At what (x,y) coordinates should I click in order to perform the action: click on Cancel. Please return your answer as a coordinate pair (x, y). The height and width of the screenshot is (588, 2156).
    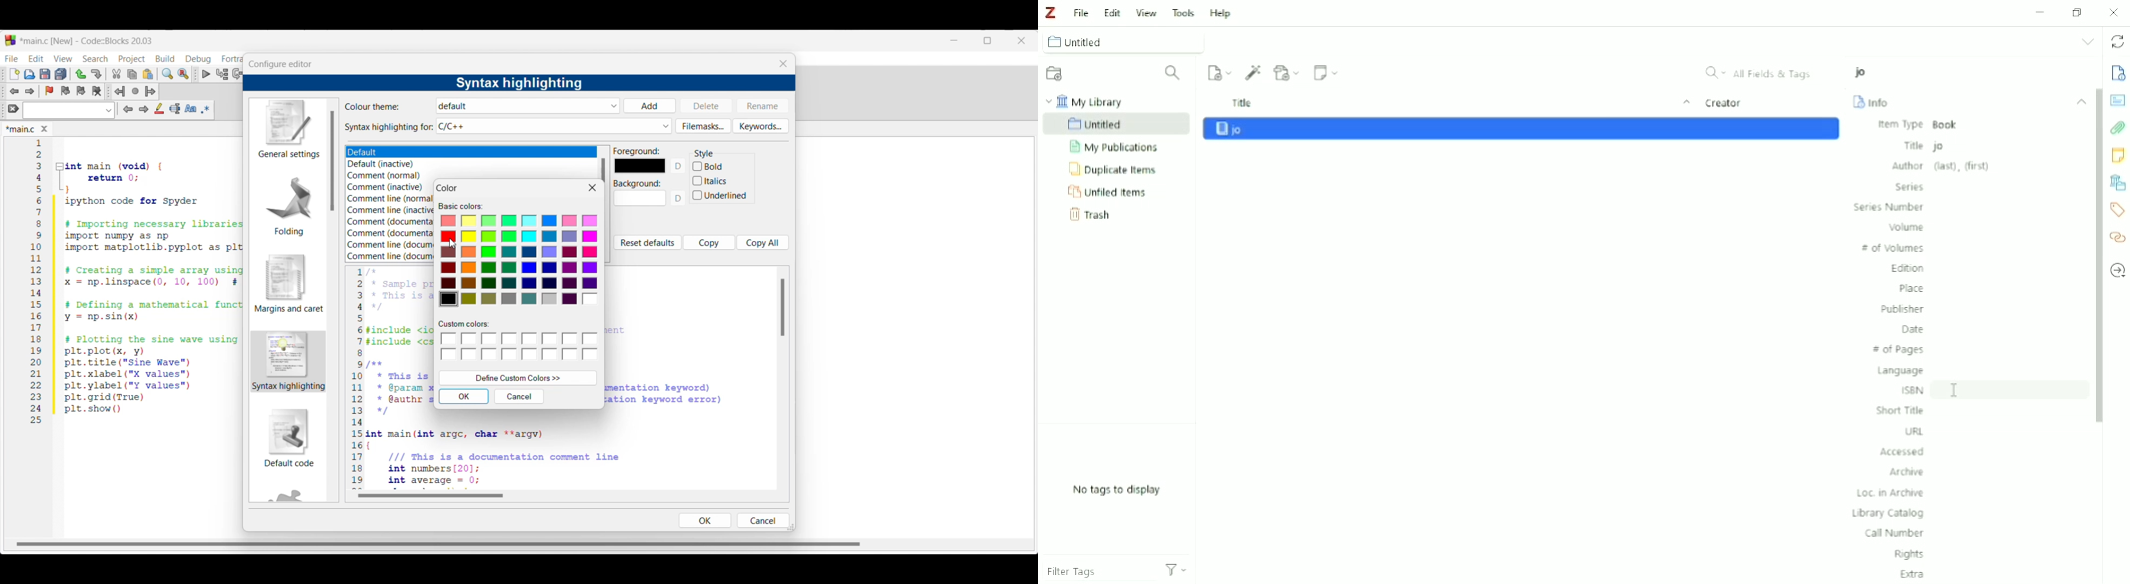
    Looking at the image, I should click on (762, 520).